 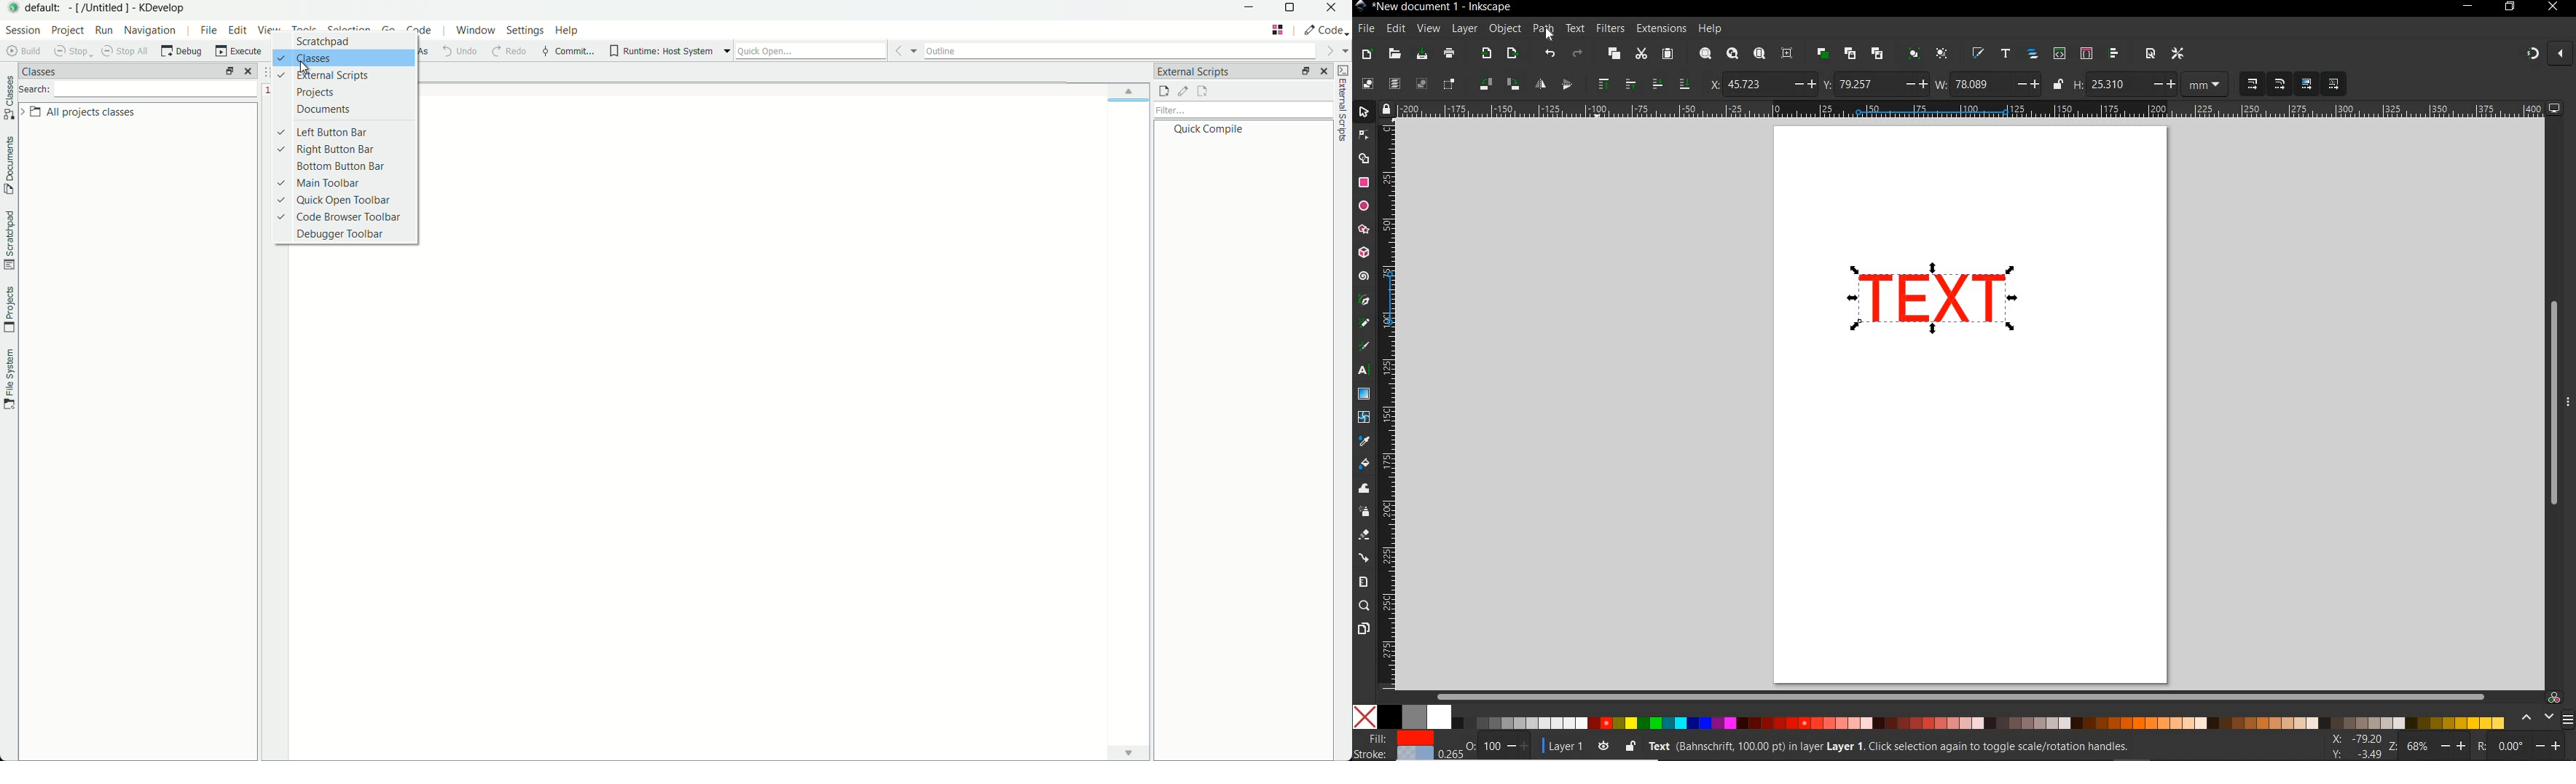 I want to click on HORIZONTAL COORDINATE OF SELECTION, so click(x=1763, y=85).